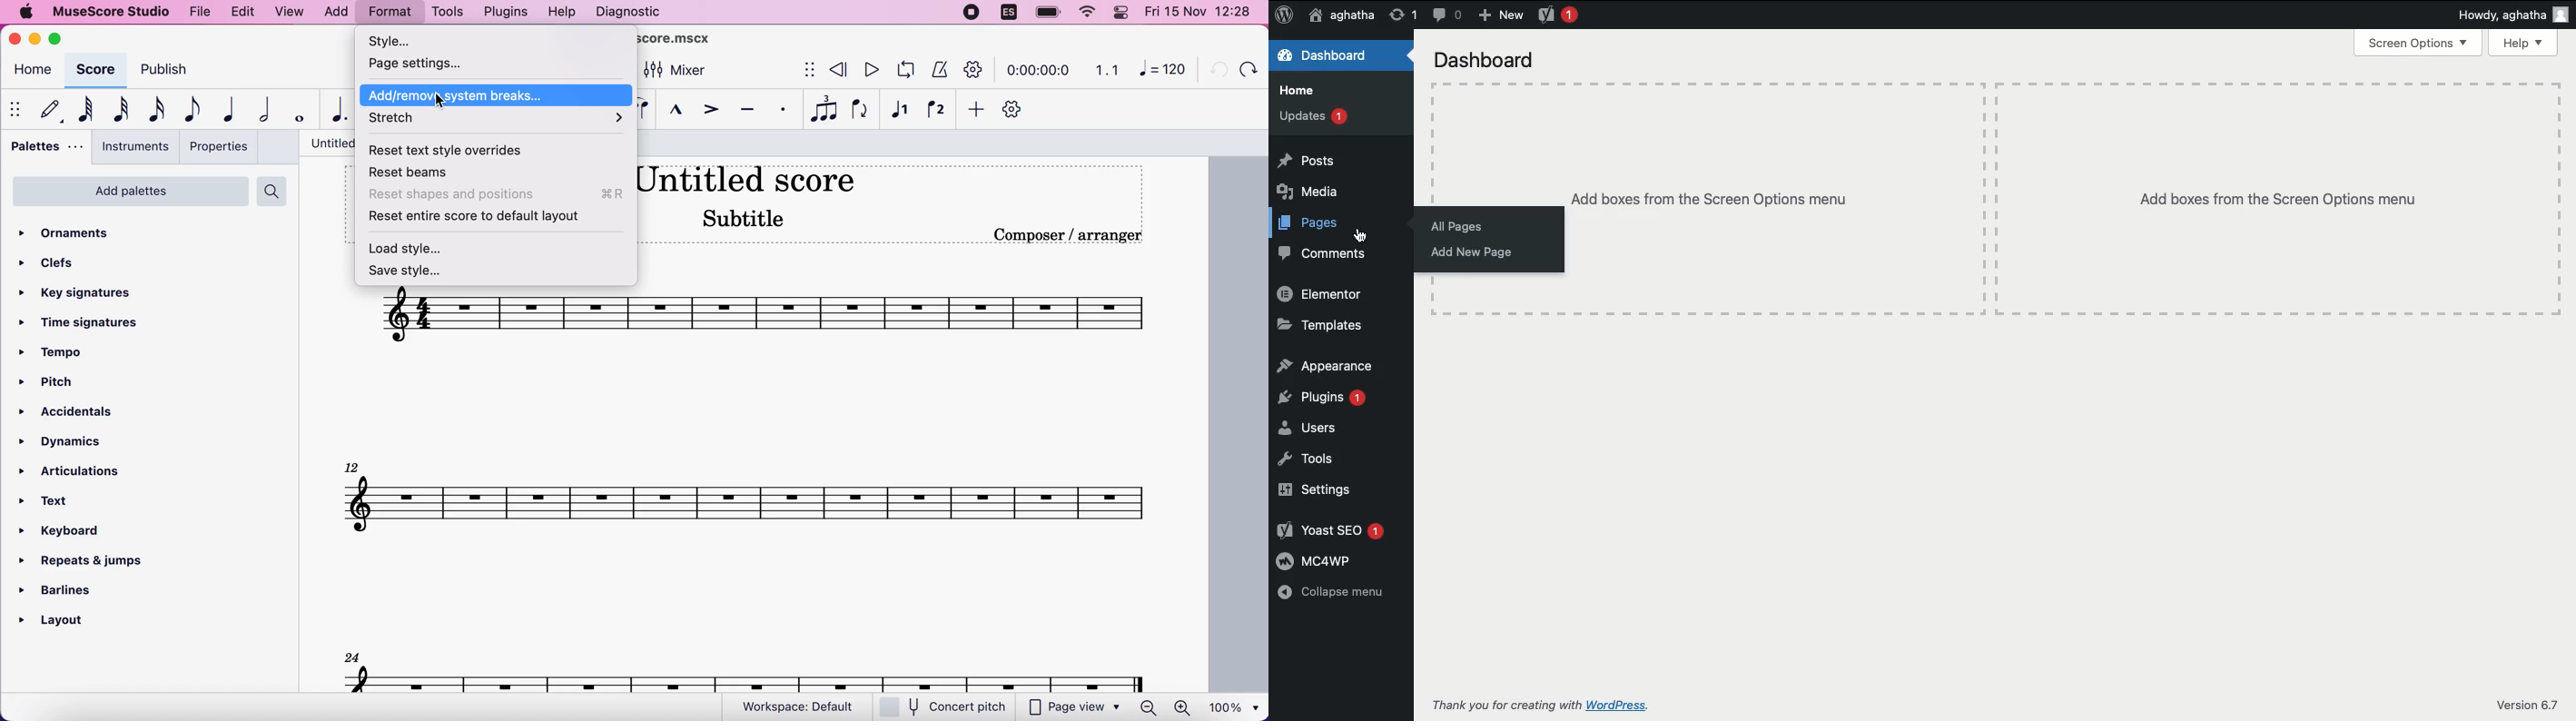 This screenshot has width=2576, height=728. I want to click on playback loop, so click(903, 70).